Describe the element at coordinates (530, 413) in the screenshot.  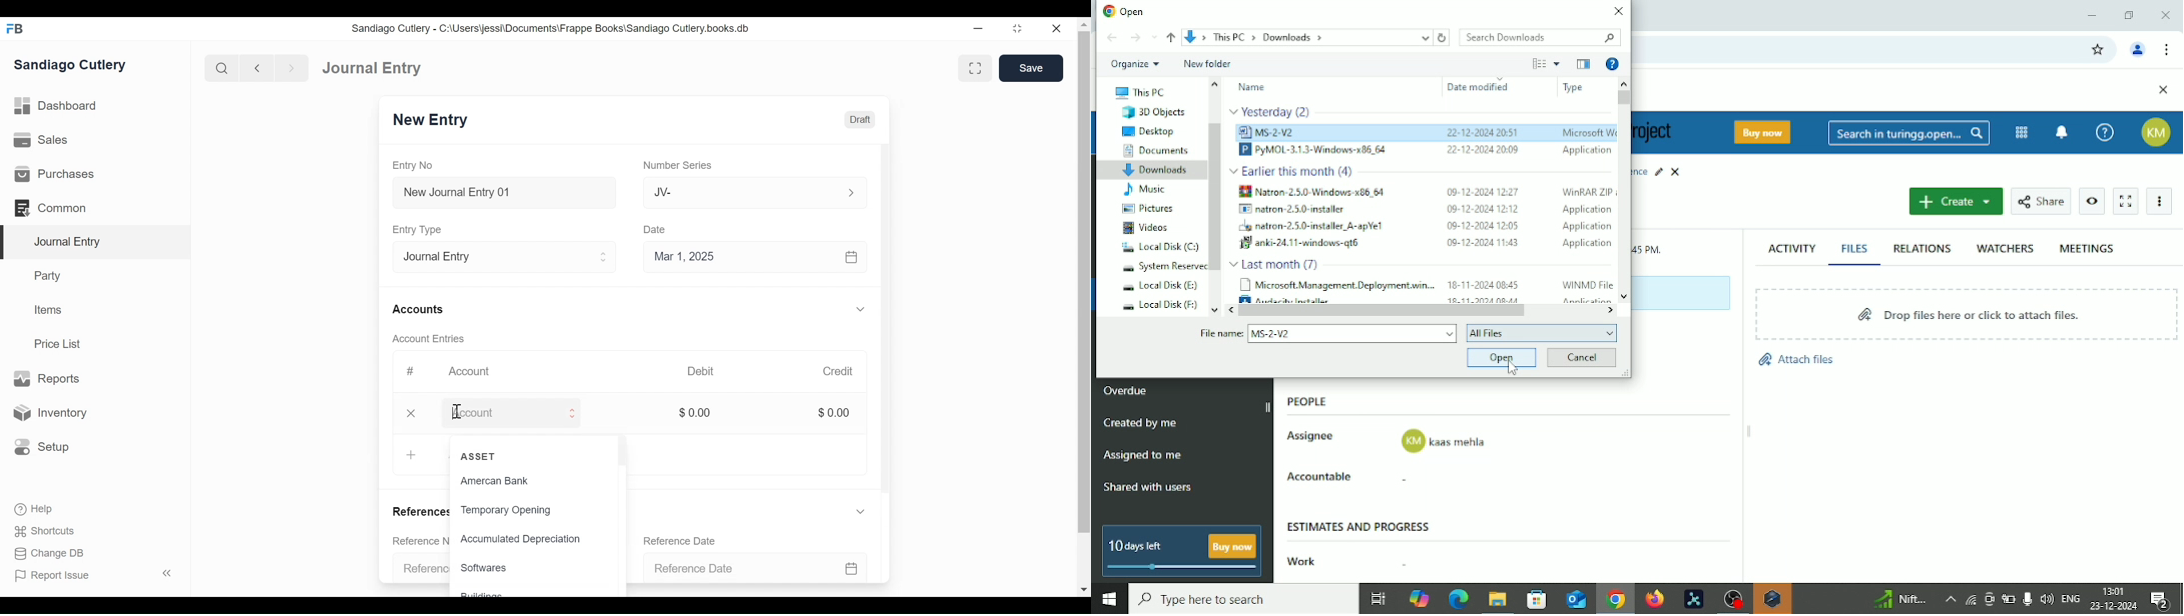
I see `Account` at that location.